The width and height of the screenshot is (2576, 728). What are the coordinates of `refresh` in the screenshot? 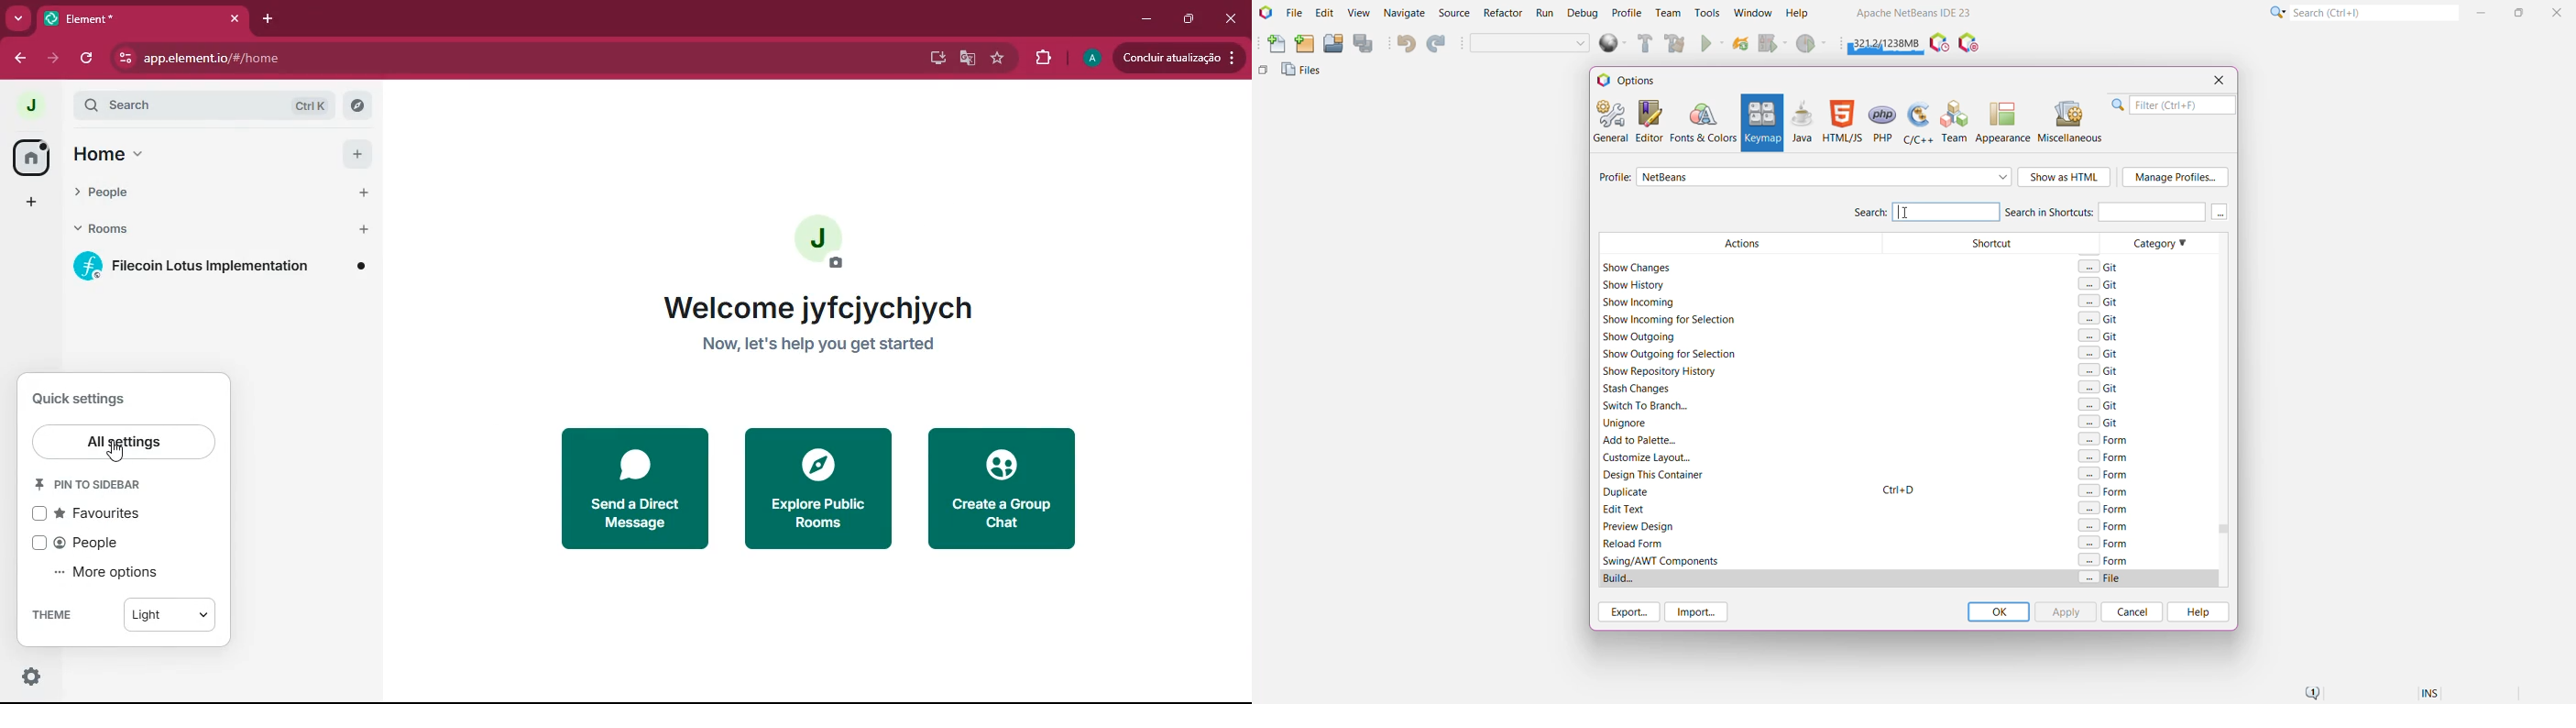 It's located at (87, 59).